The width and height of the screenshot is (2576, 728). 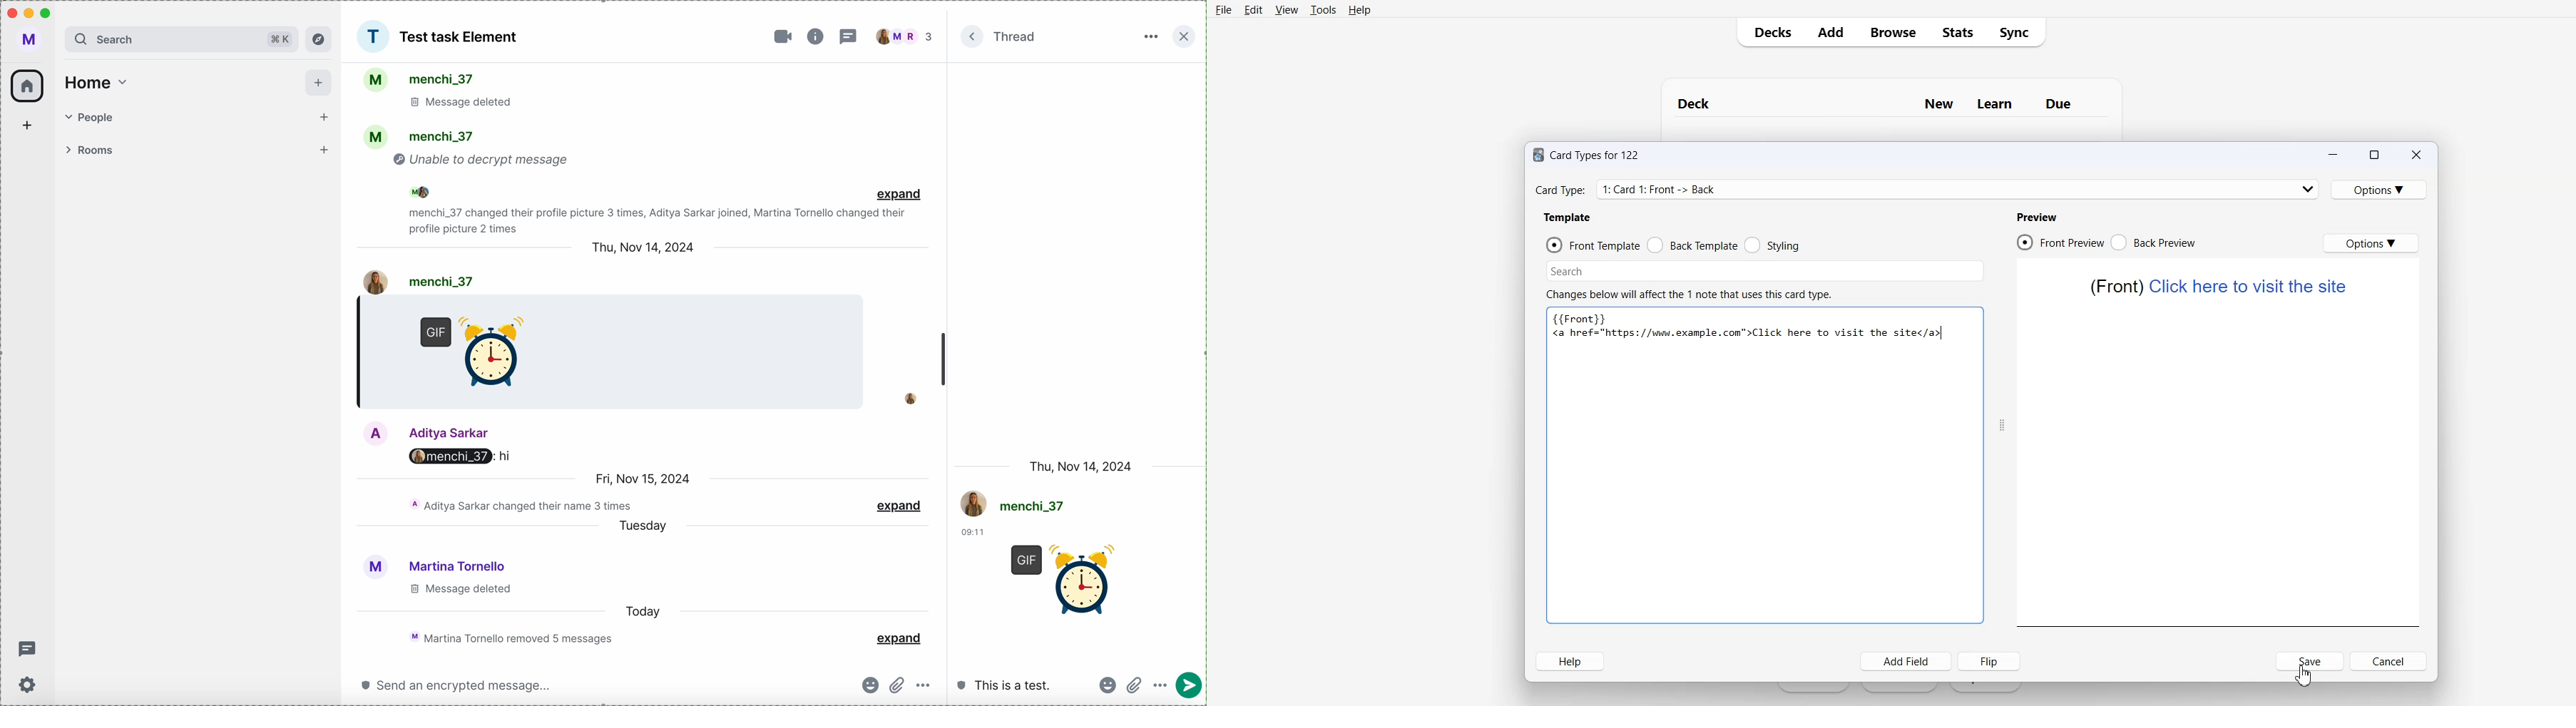 I want to click on Text 1, so click(x=1878, y=104).